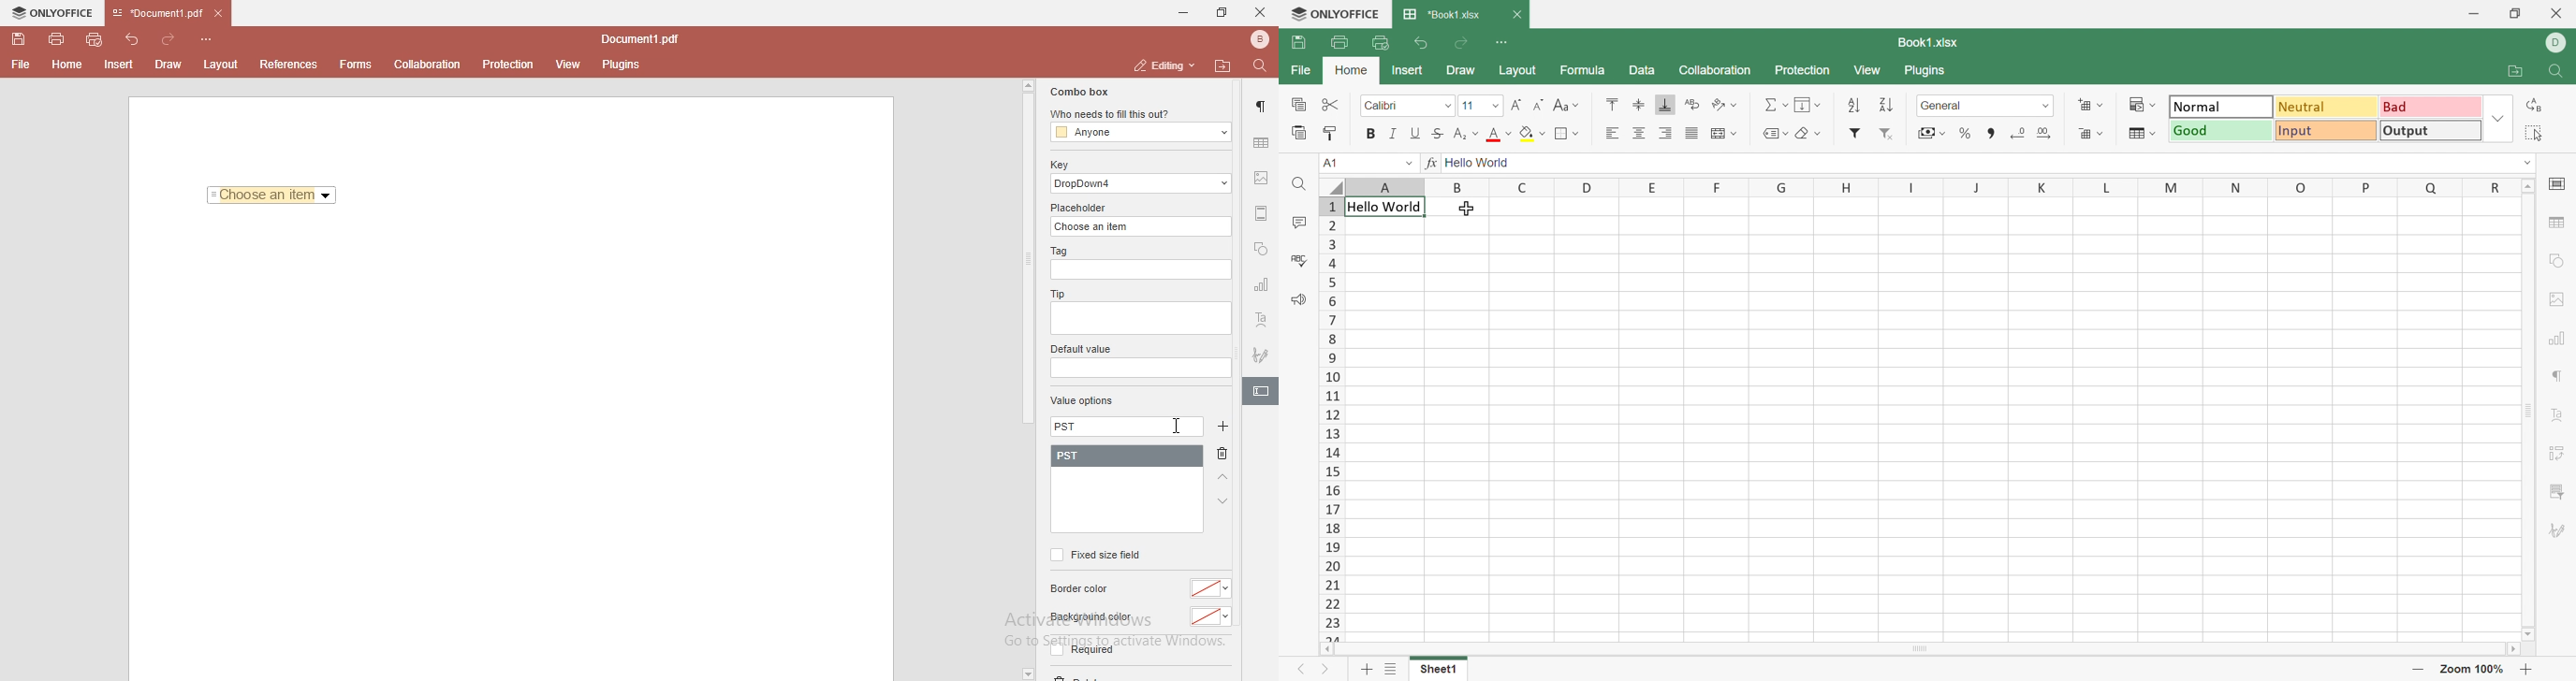  Describe the element at coordinates (1295, 223) in the screenshot. I see `Comments` at that location.